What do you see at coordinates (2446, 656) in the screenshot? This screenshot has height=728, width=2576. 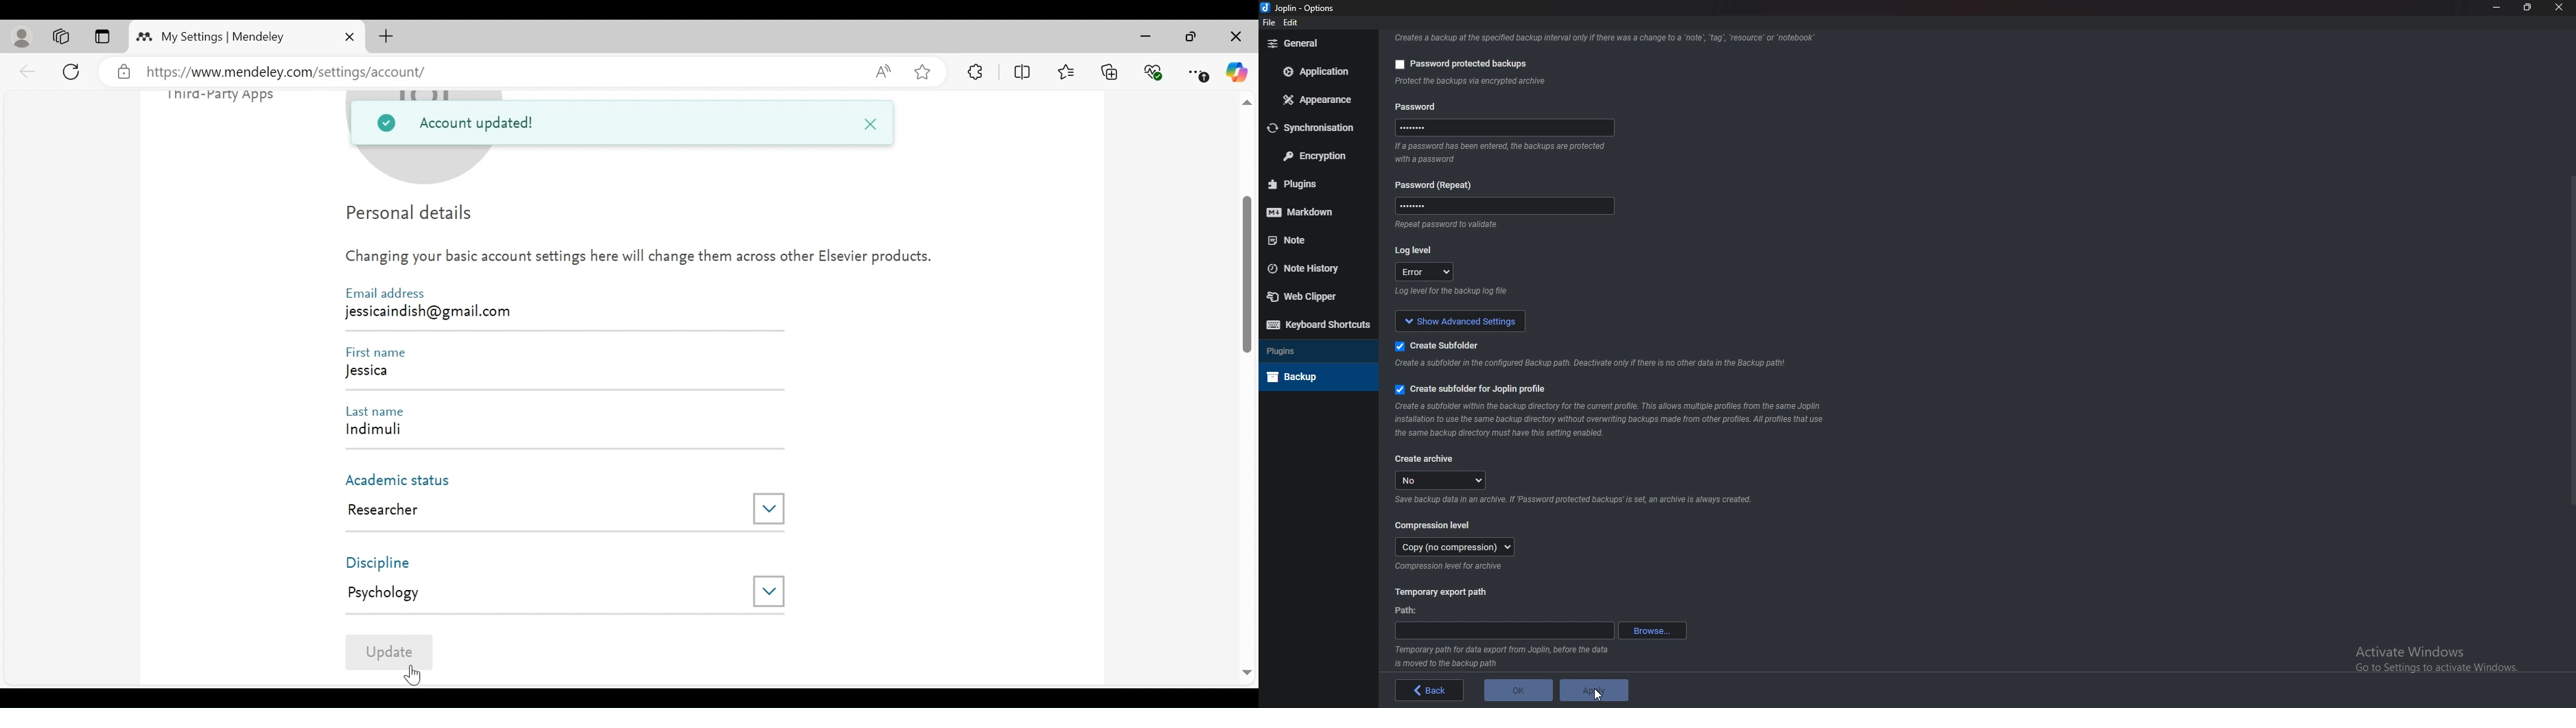 I see `activate windows` at bounding box center [2446, 656].